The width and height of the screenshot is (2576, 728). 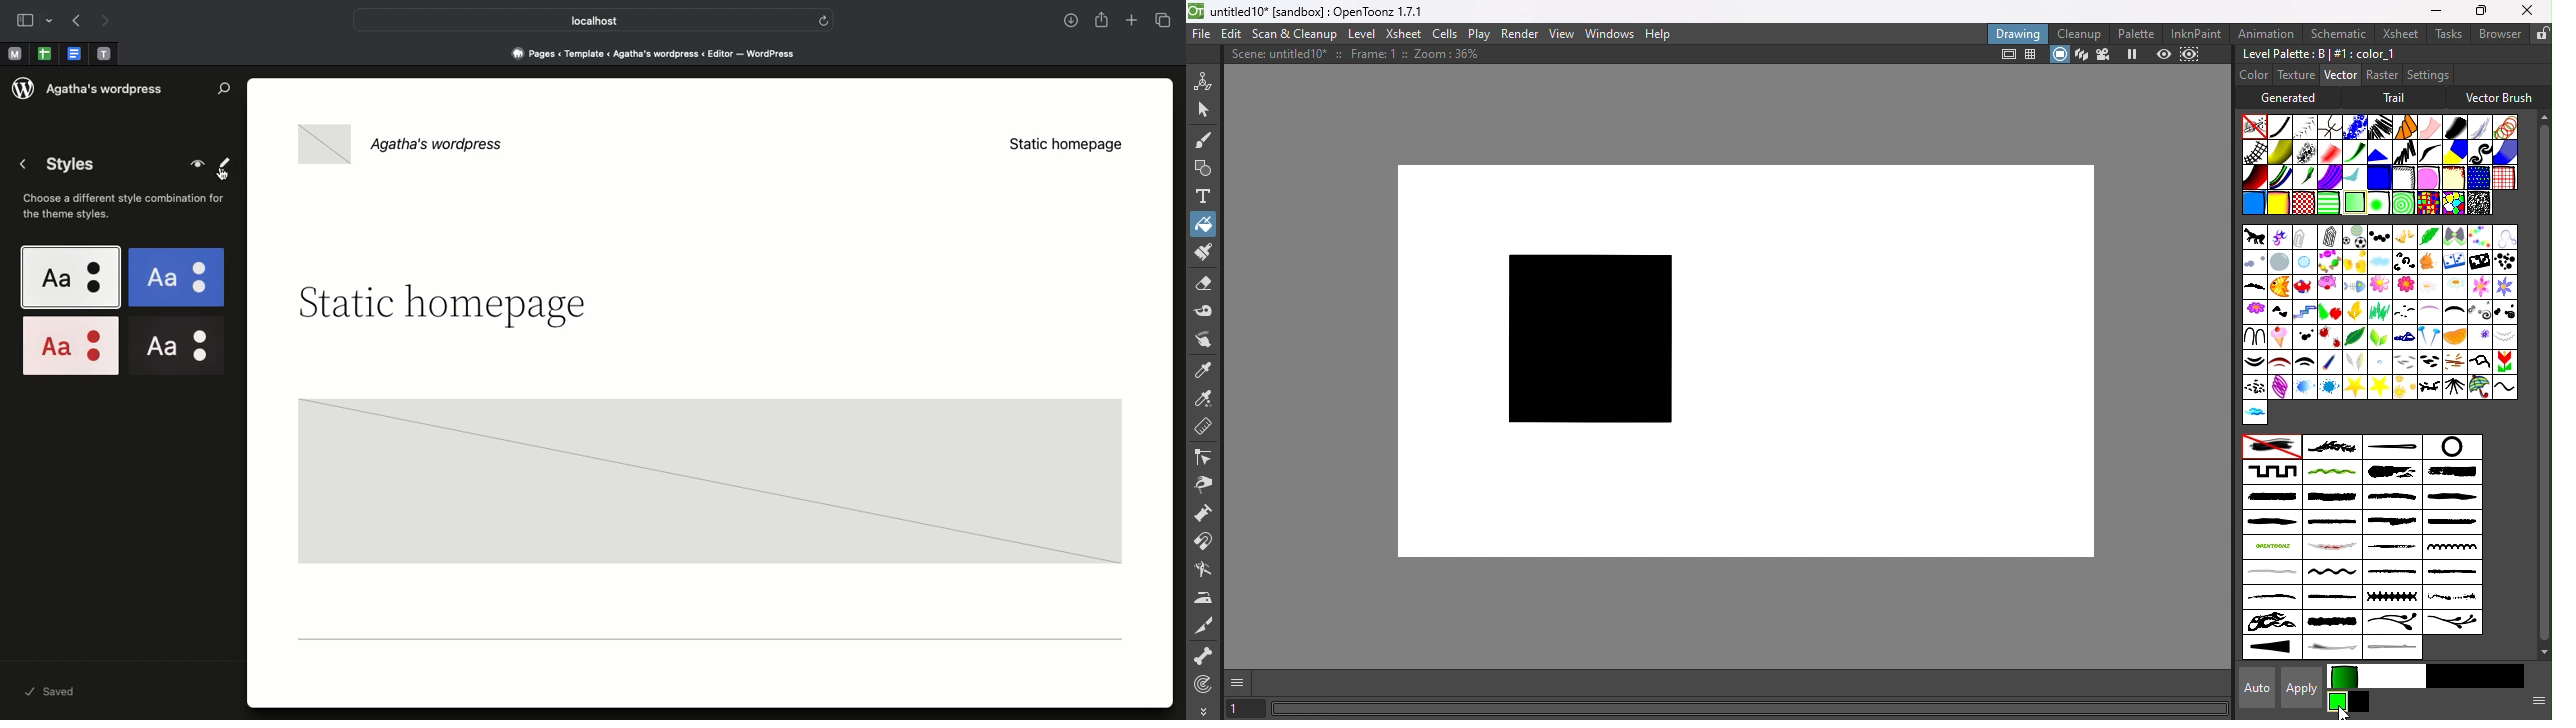 What do you see at coordinates (1585, 335) in the screenshot?
I see `black rectangle` at bounding box center [1585, 335].